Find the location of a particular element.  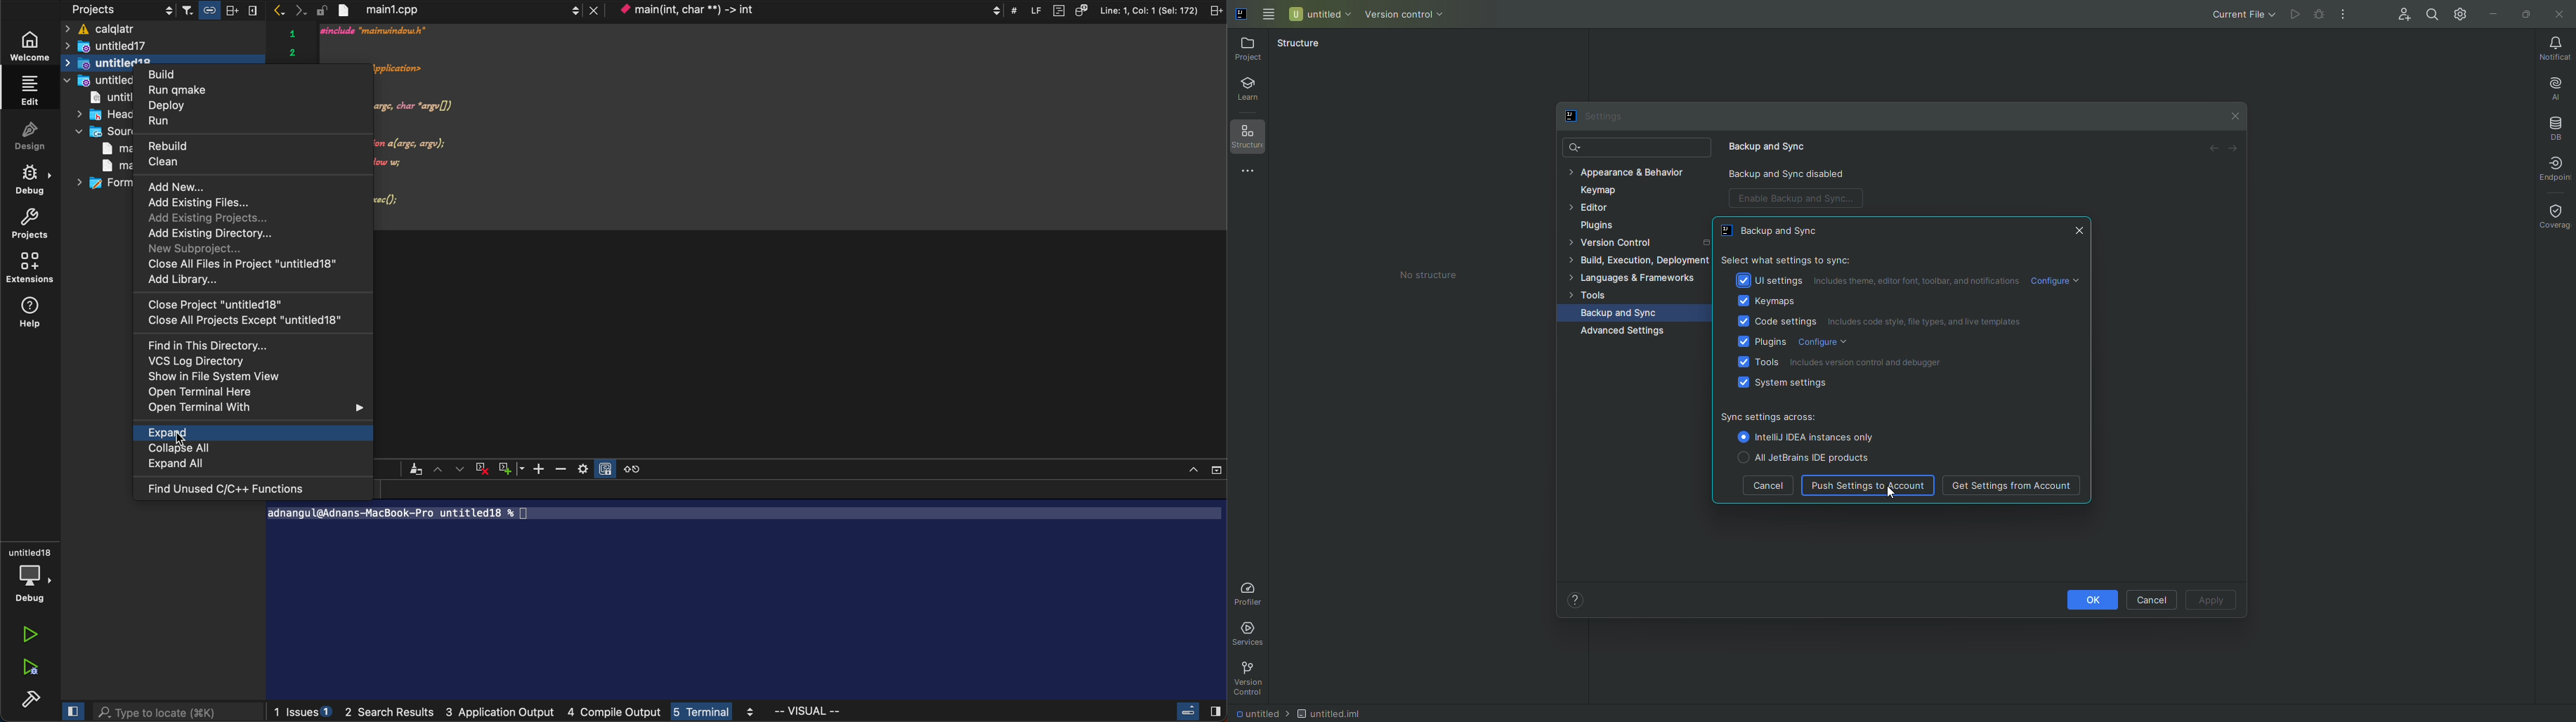

# is located at coordinates (1015, 9).